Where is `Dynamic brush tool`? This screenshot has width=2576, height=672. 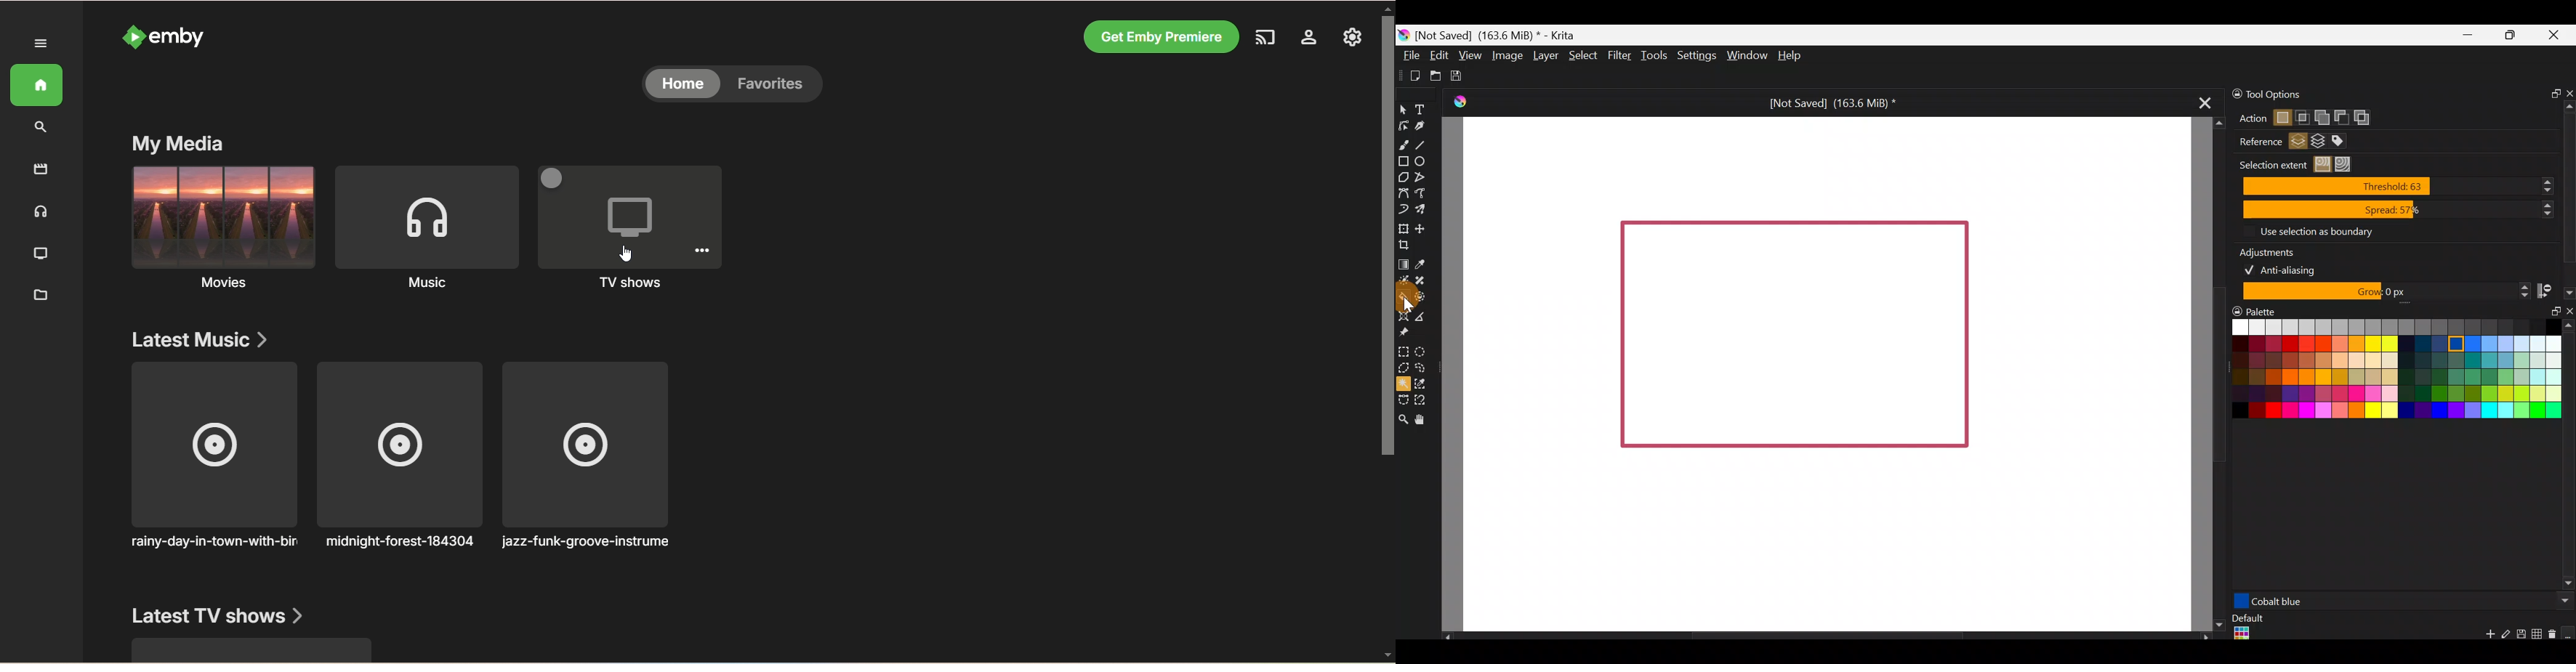
Dynamic brush tool is located at coordinates (1403, 208).